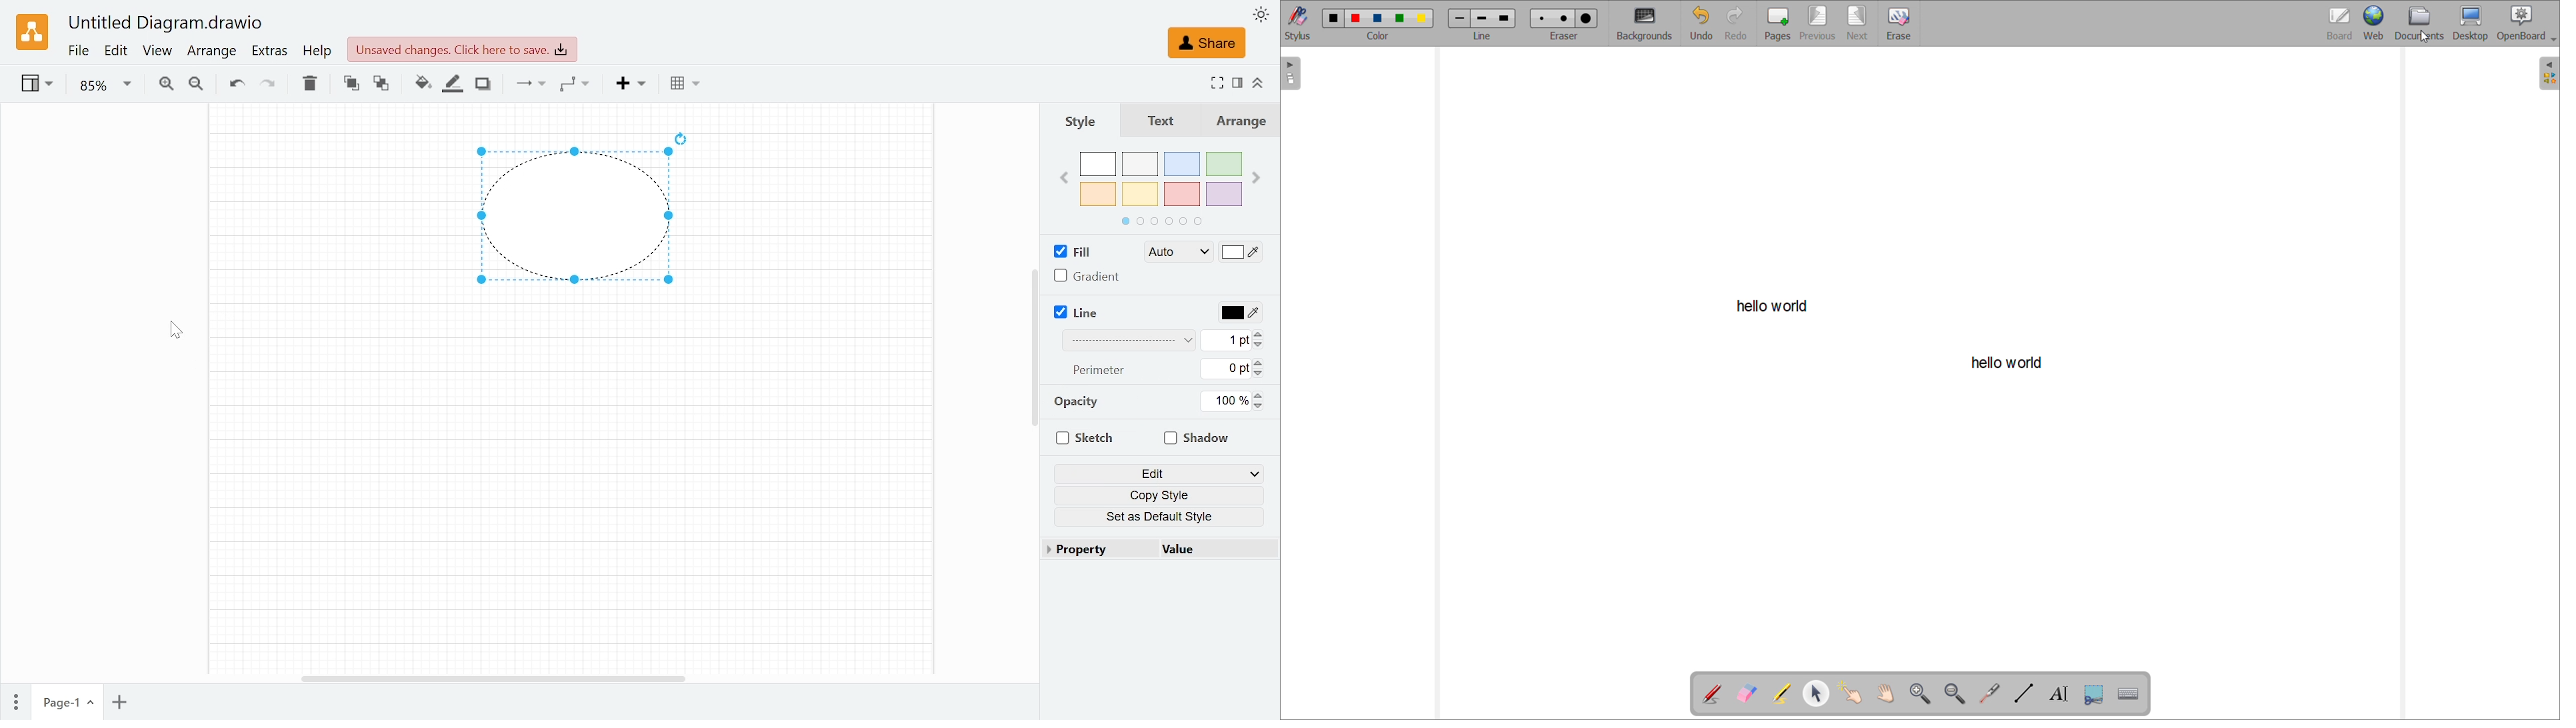 Image resolution: width=2576 pixels, height=728 pixels. I want to click on Arrange, so click(213, 52).